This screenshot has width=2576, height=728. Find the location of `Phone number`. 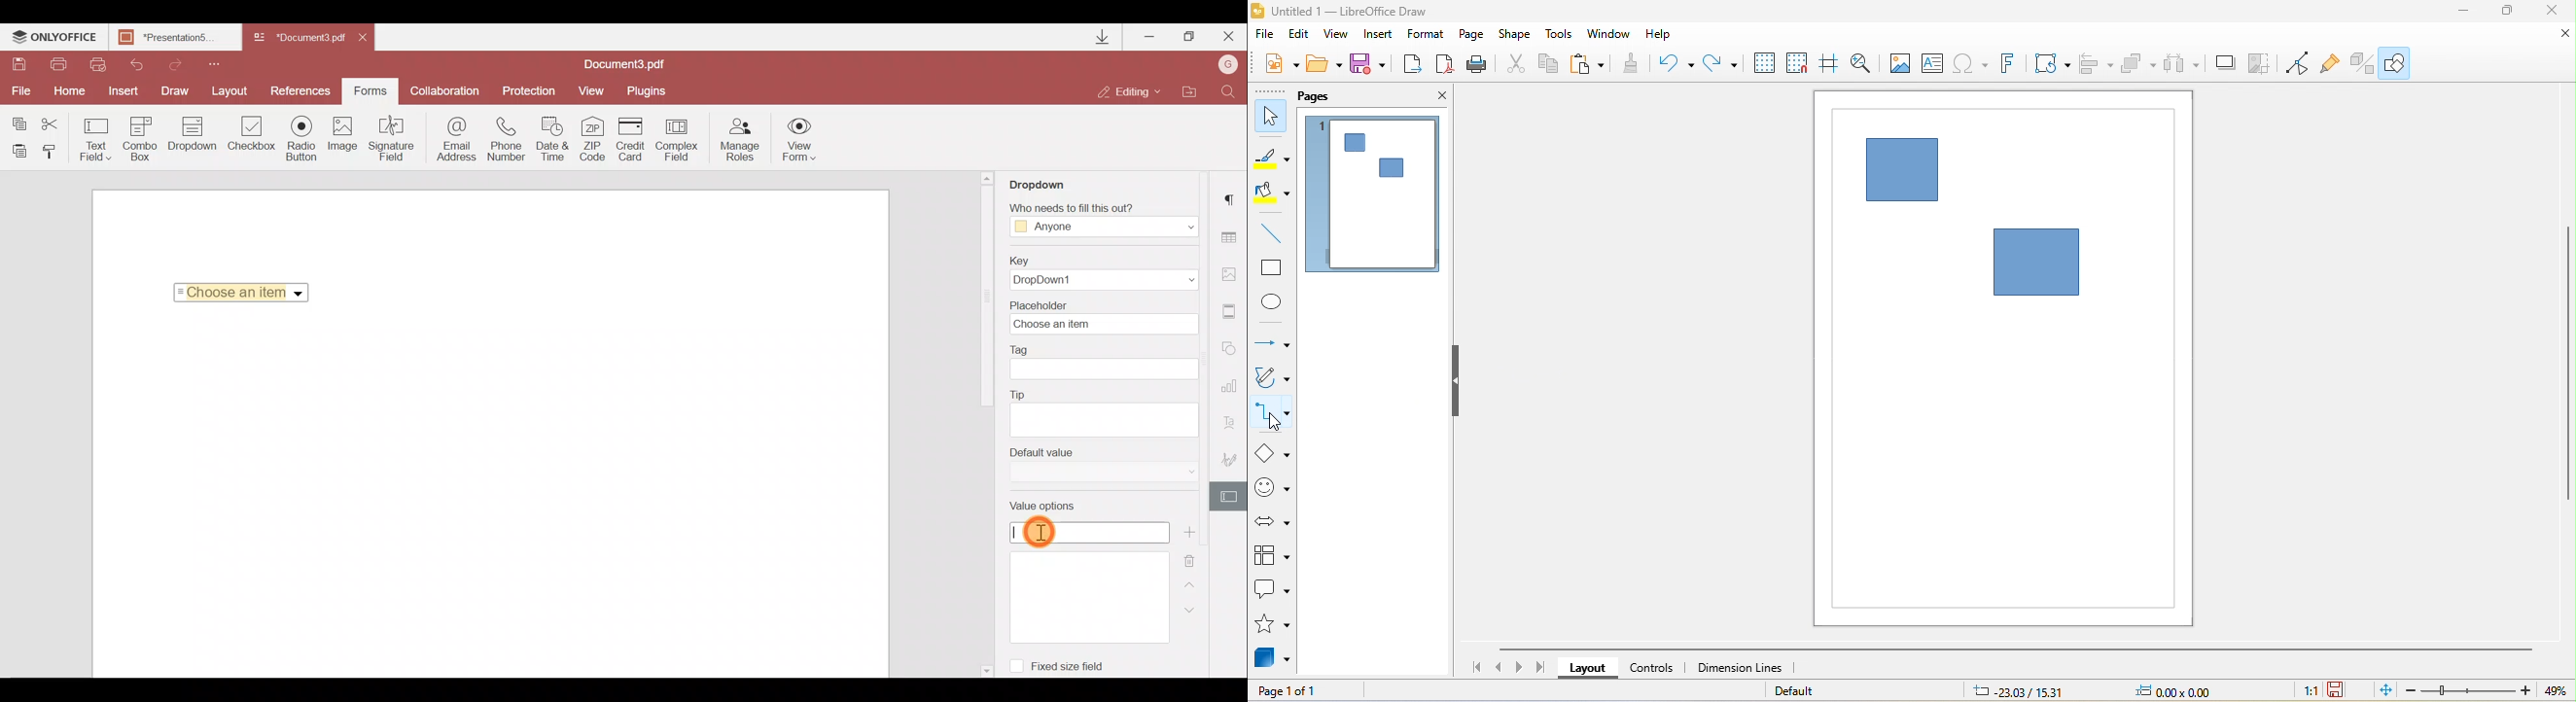

Phone number is located at coordinates (508, 140).